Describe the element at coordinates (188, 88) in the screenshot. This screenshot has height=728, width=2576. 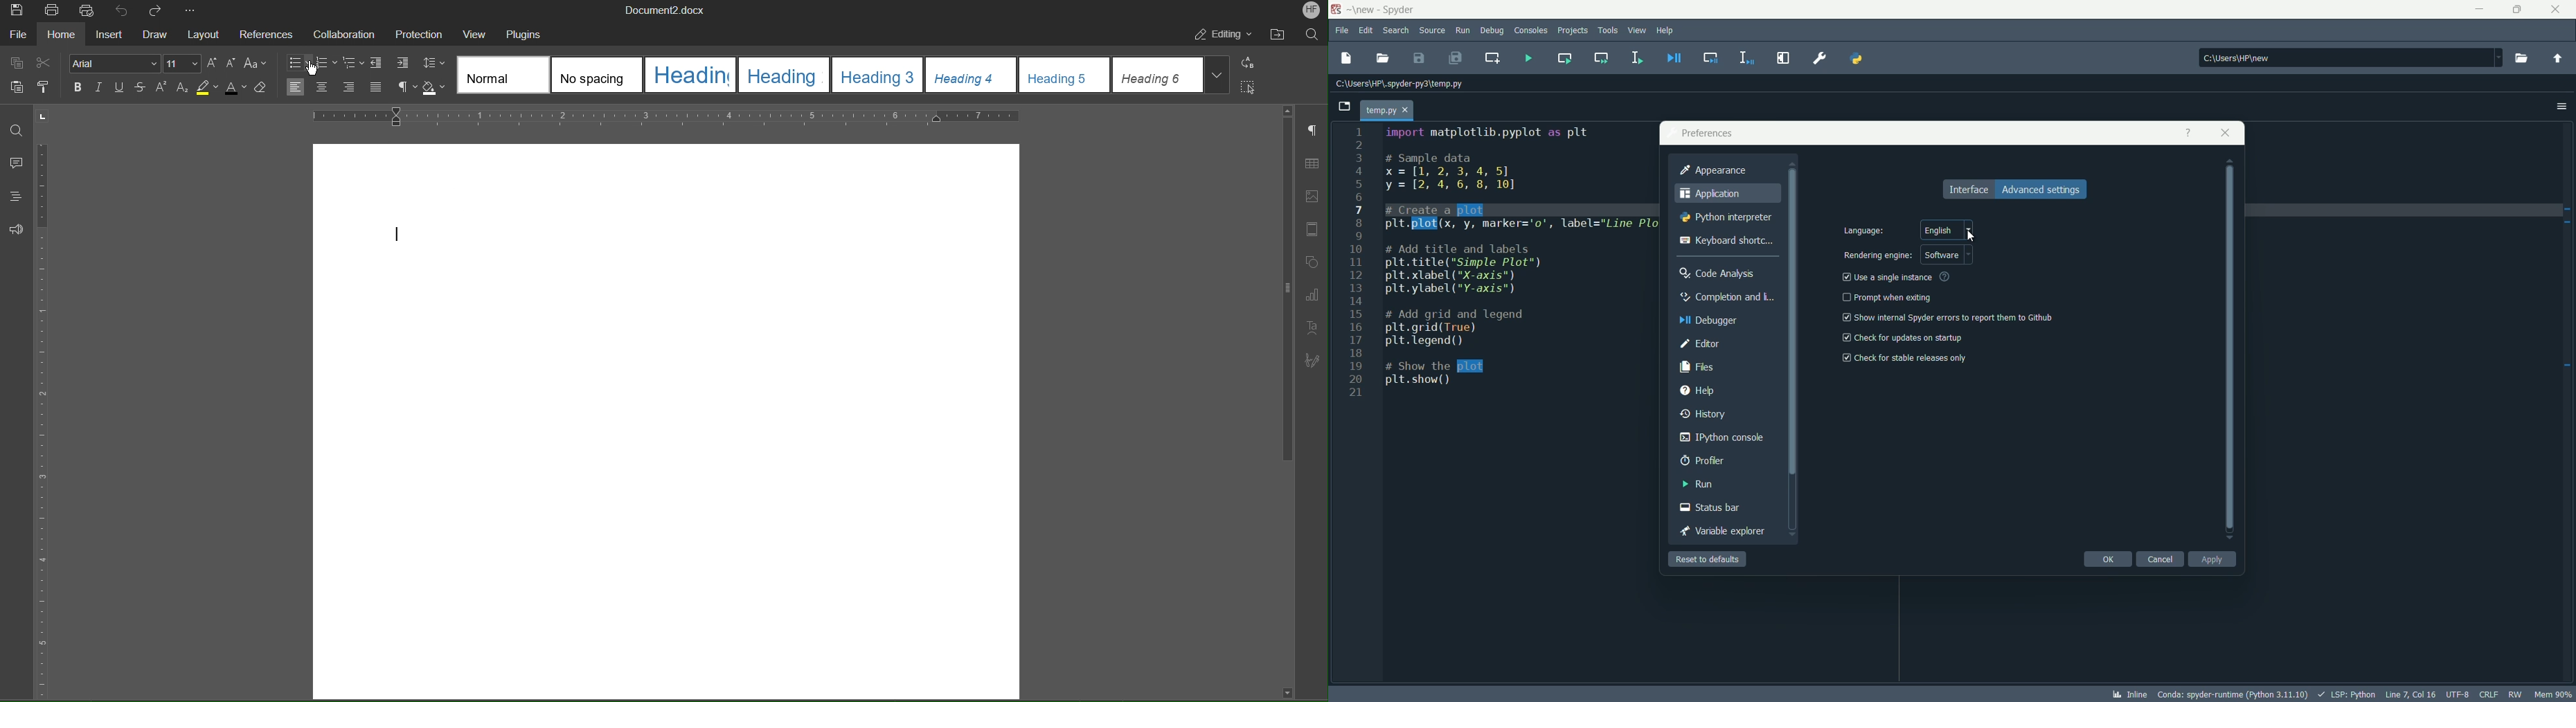
I see `Subscript` at that location.